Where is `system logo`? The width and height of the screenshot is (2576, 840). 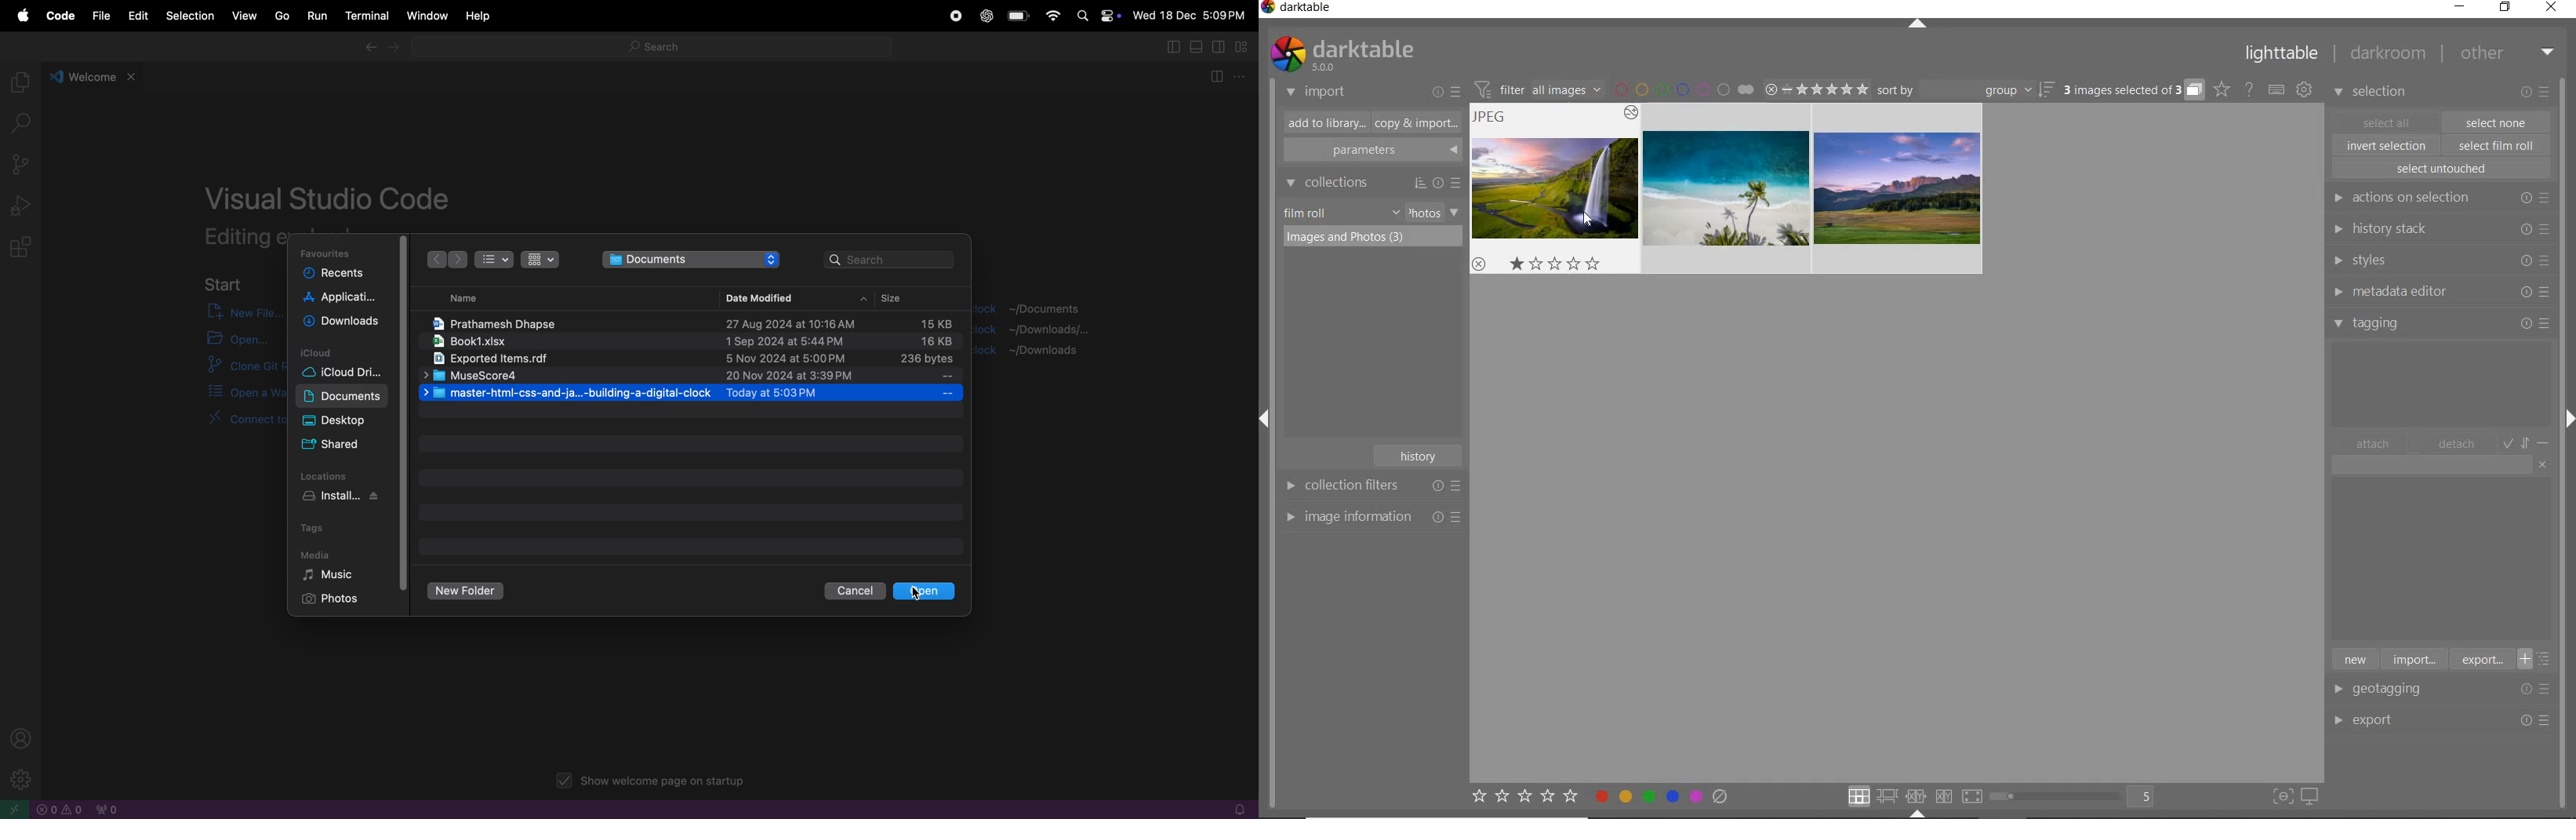 system logo is located at coordinates (1341, 54).